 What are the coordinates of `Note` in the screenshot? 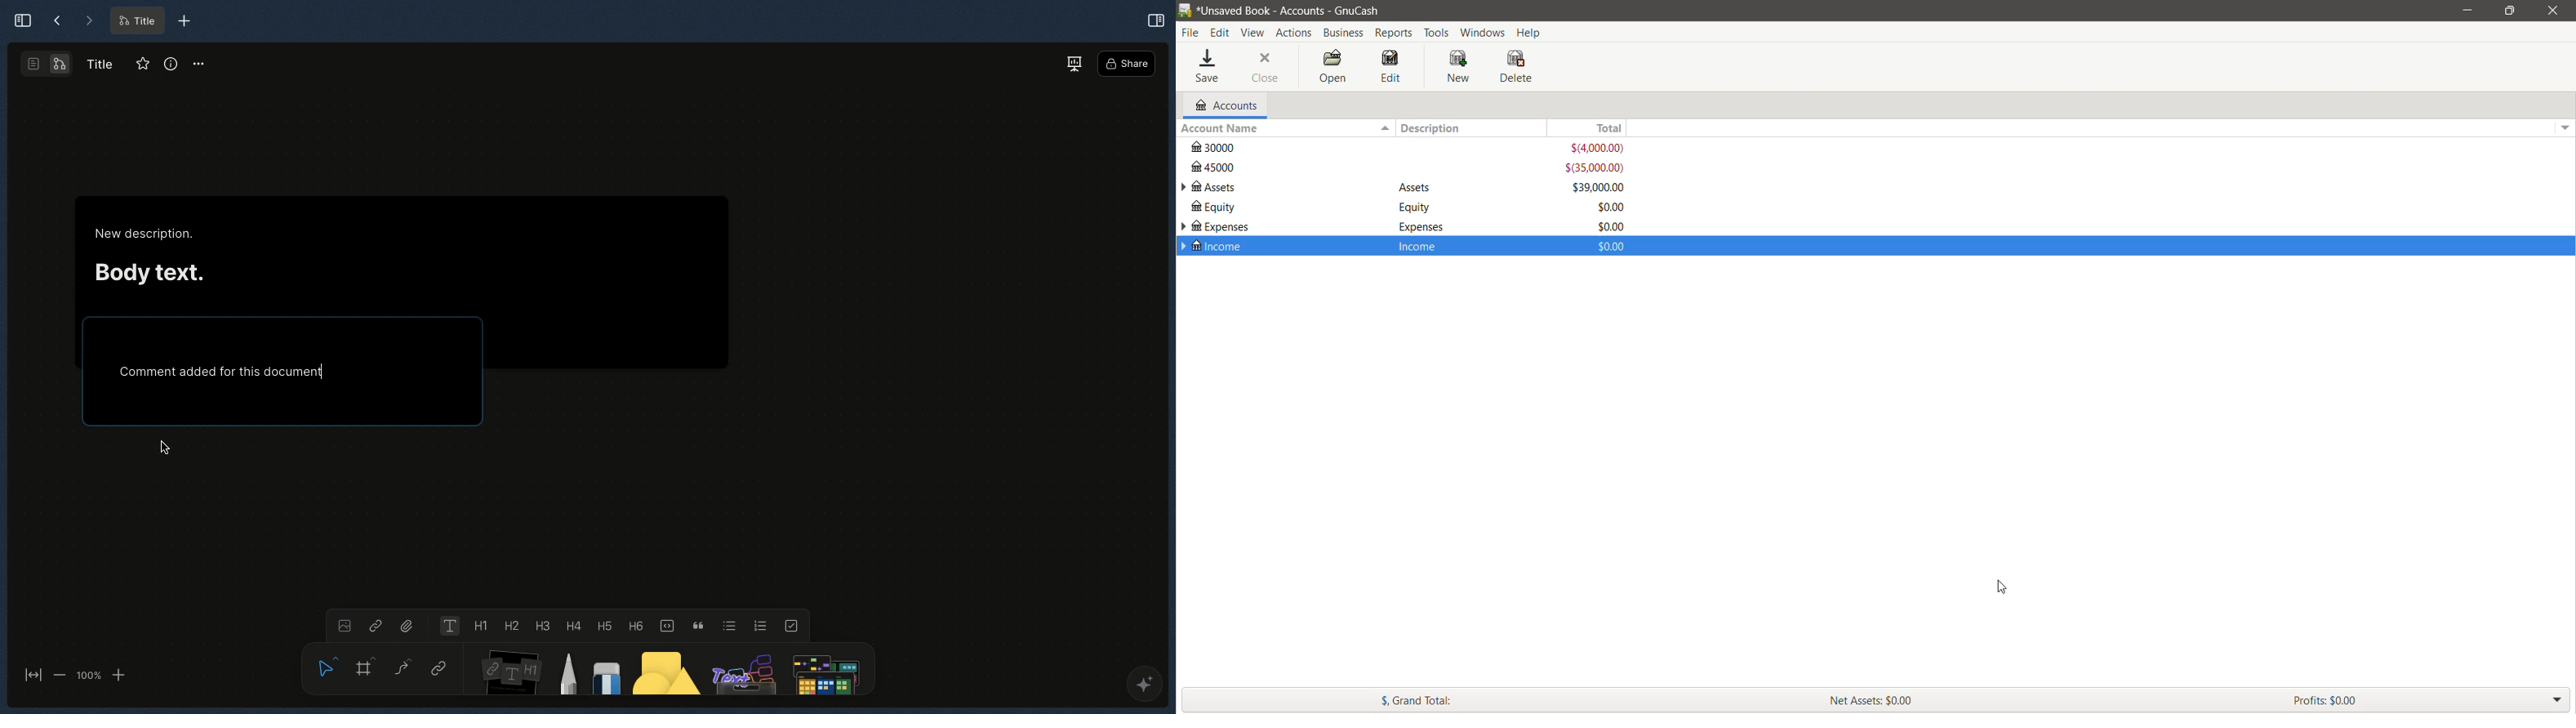 It's located at (508, 669).